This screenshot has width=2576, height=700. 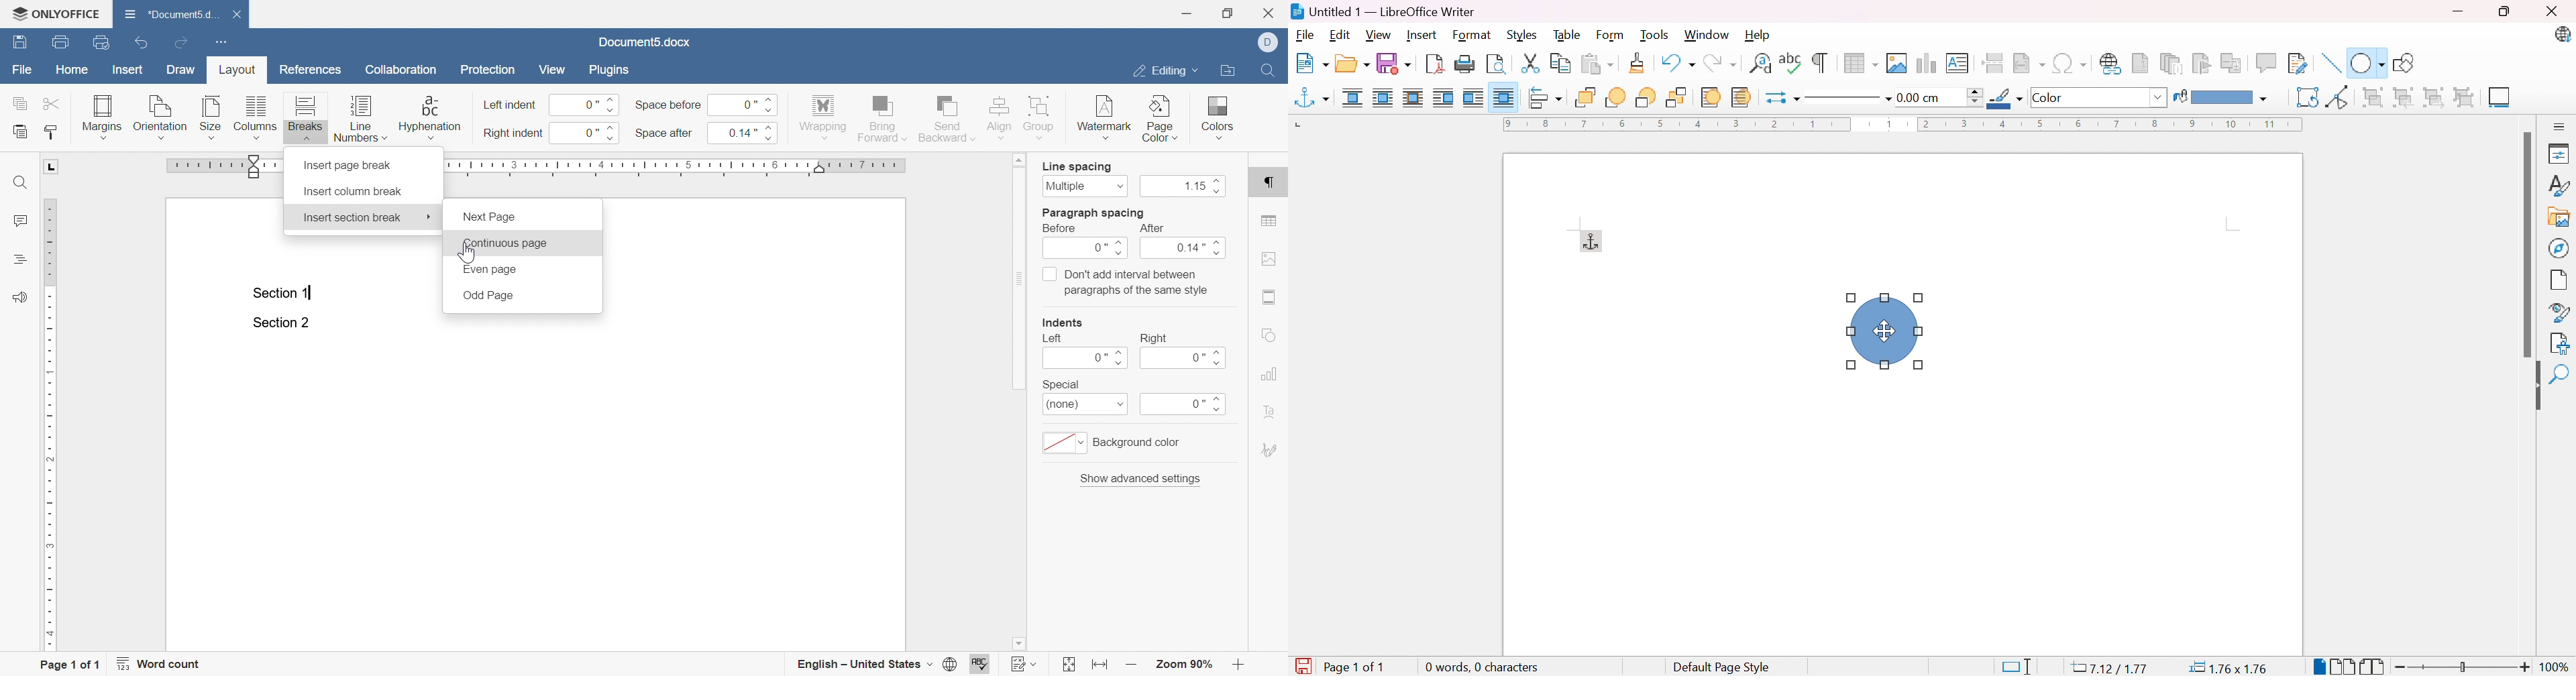 I want to click on references, so click(x=311, y=70).